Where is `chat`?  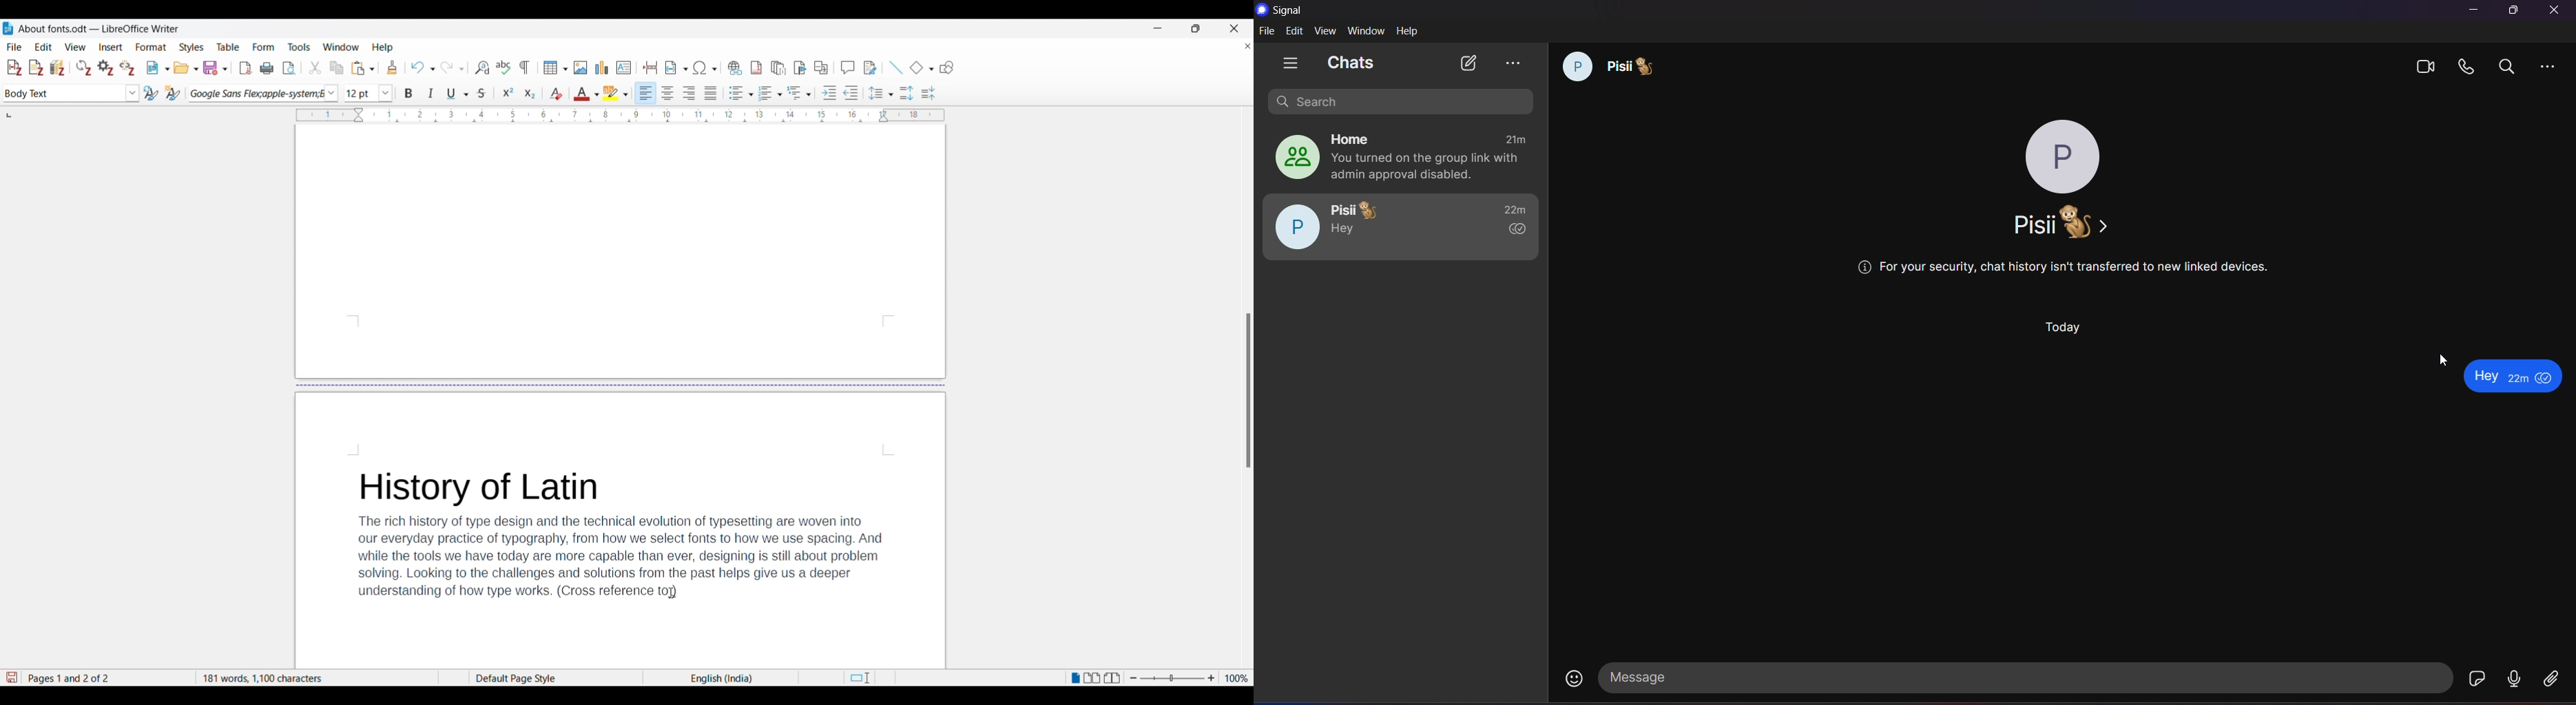 chat is located at coordinates (1606, 65).